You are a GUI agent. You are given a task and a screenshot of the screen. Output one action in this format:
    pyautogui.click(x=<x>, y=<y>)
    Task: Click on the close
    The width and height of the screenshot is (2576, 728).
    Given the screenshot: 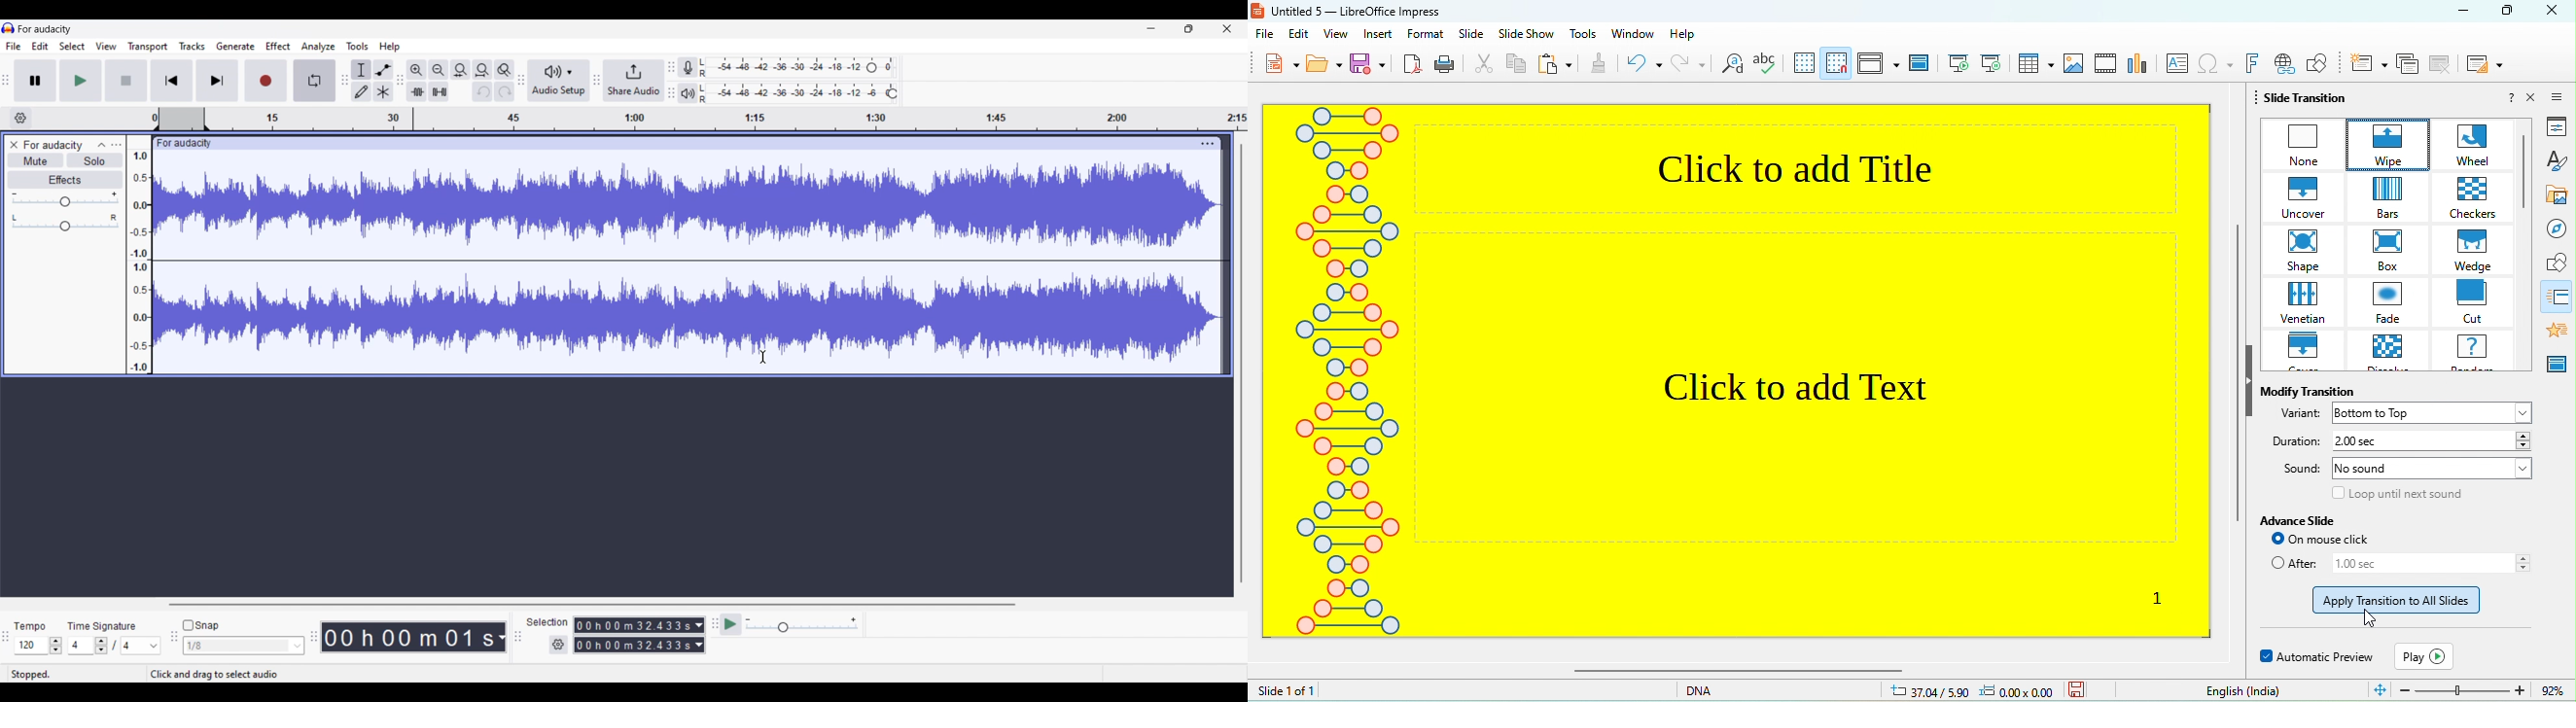 What is the action you would take?
    pyautogui.click(x=2535, y=99)
    